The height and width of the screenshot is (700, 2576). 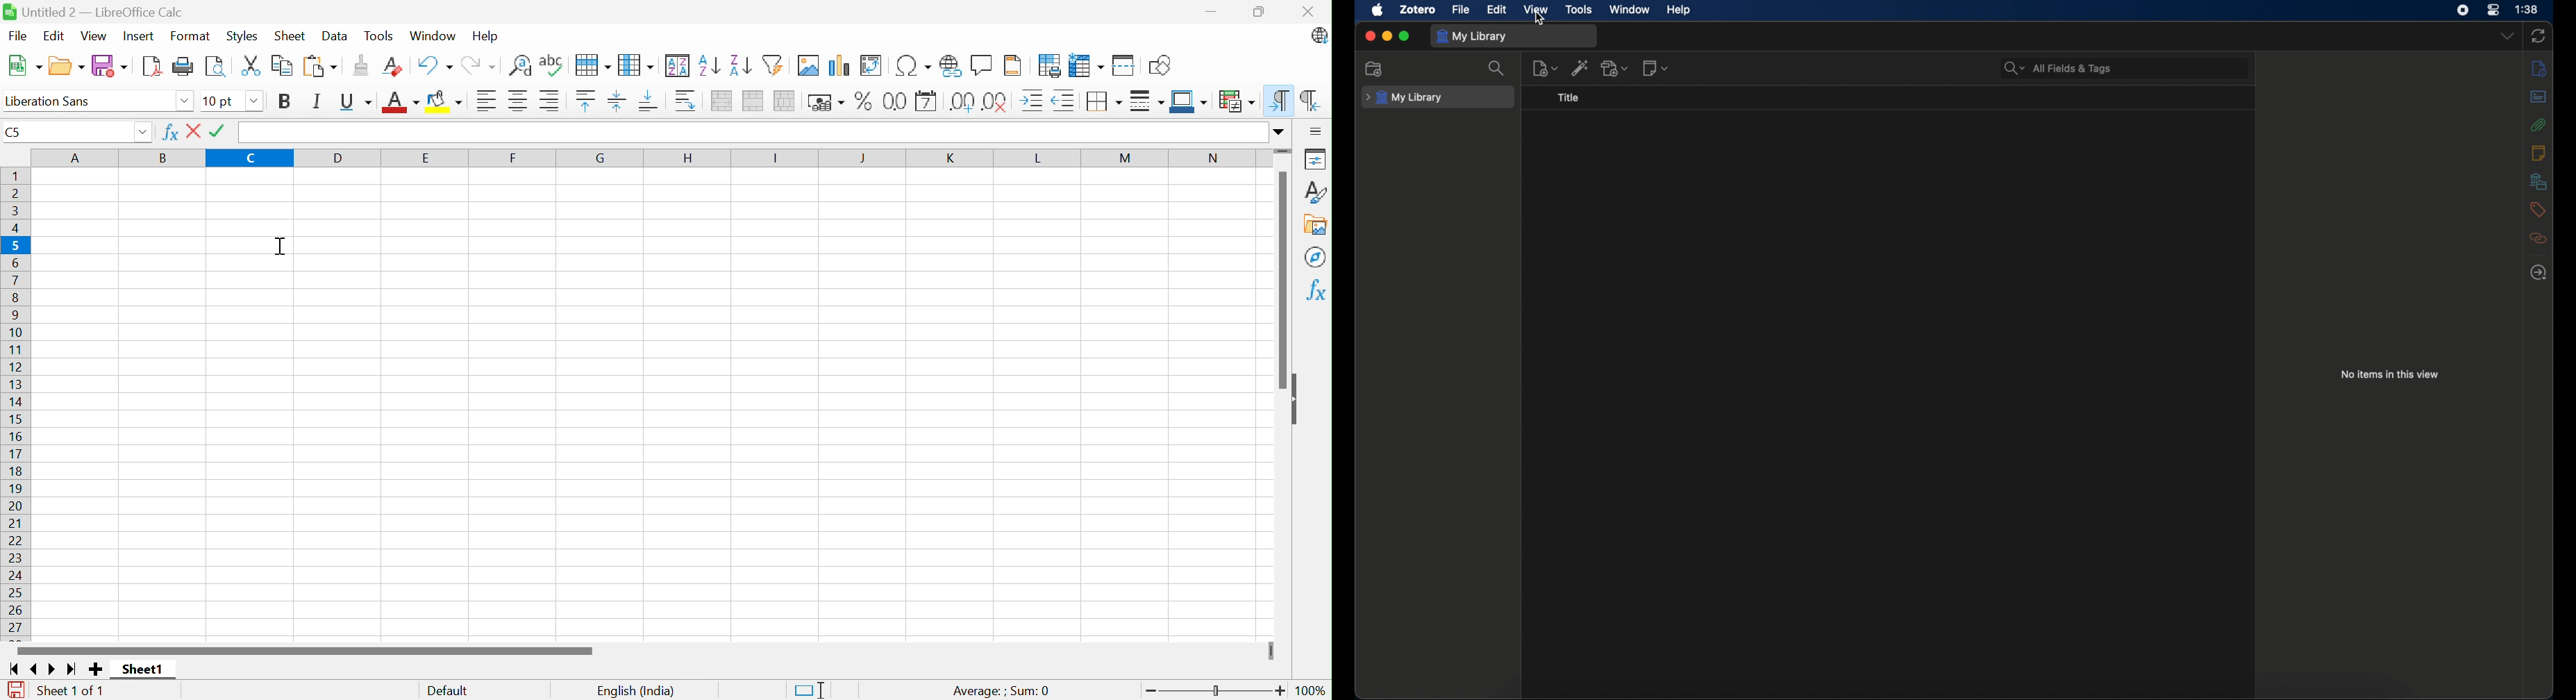 What do you see at coordinates (435, 65) in the screenshot?
I see `Undo` at bounding box center [435, 65].